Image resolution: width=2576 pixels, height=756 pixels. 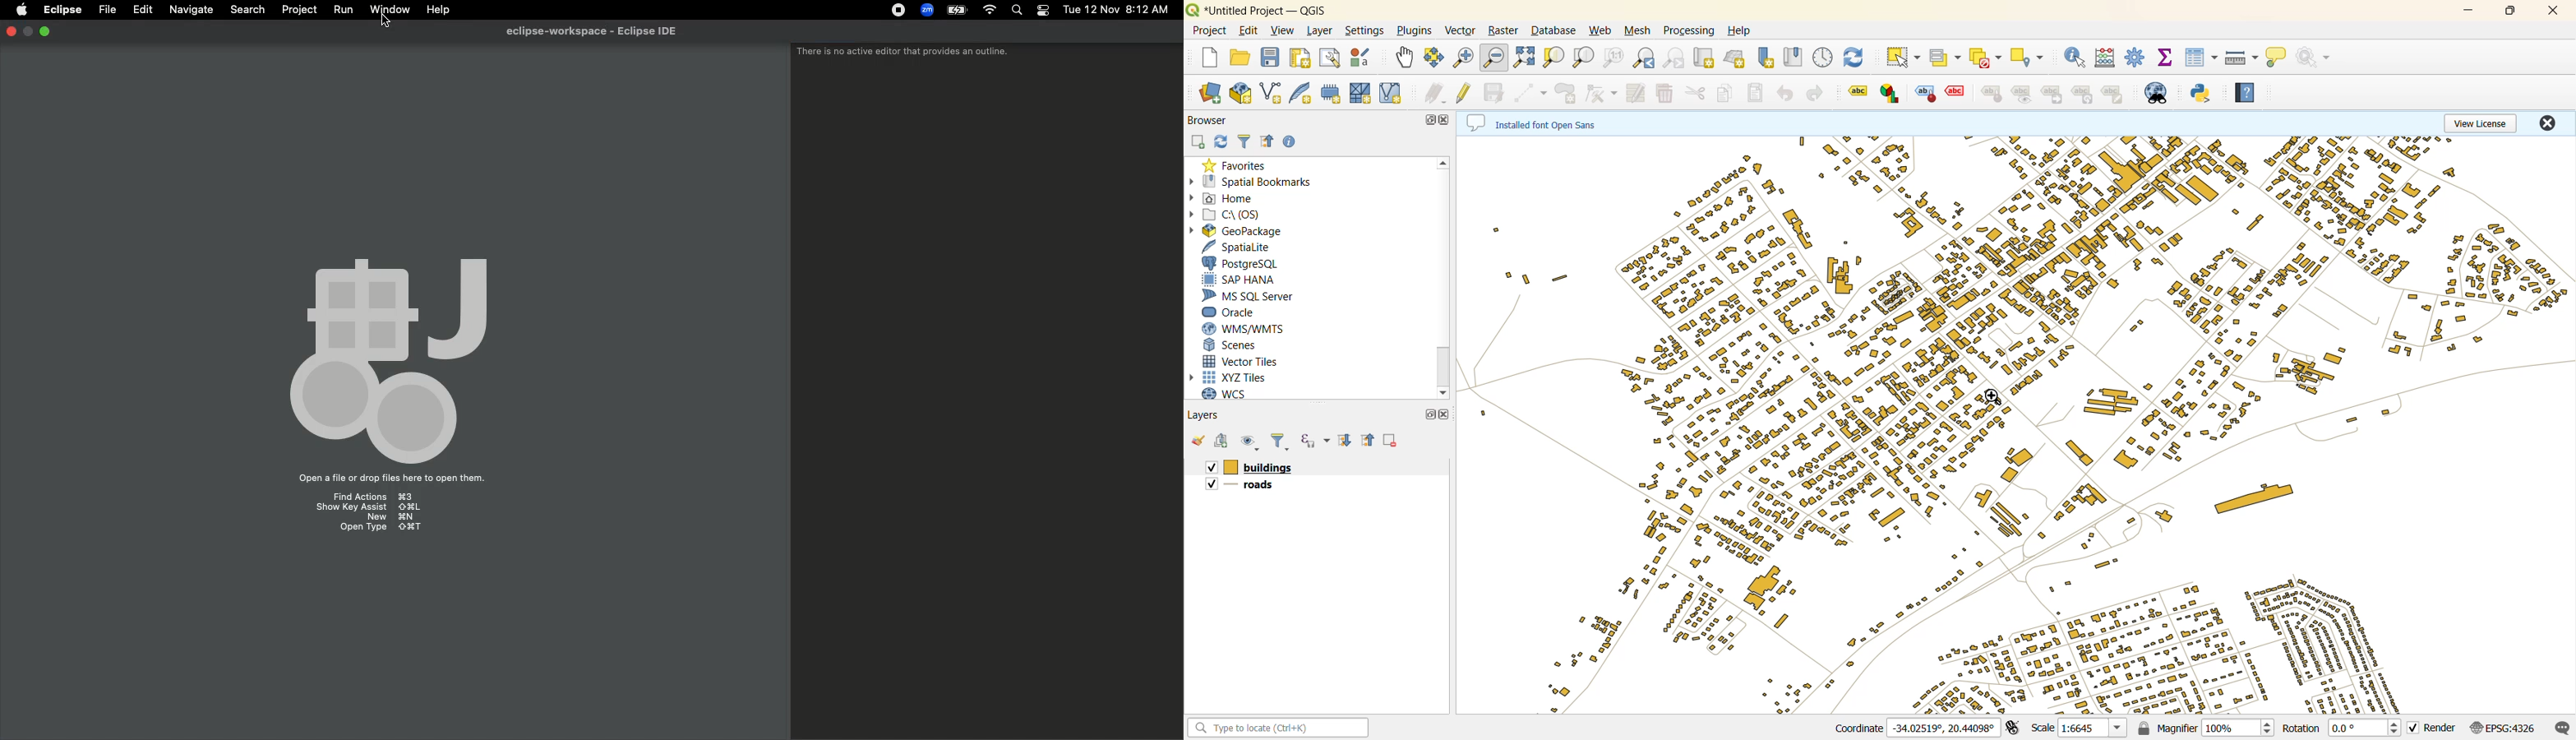 What do you see at coordinates (1364, 59) in the screenshot?
I see `style manager` at bounding box center [1364, 59].